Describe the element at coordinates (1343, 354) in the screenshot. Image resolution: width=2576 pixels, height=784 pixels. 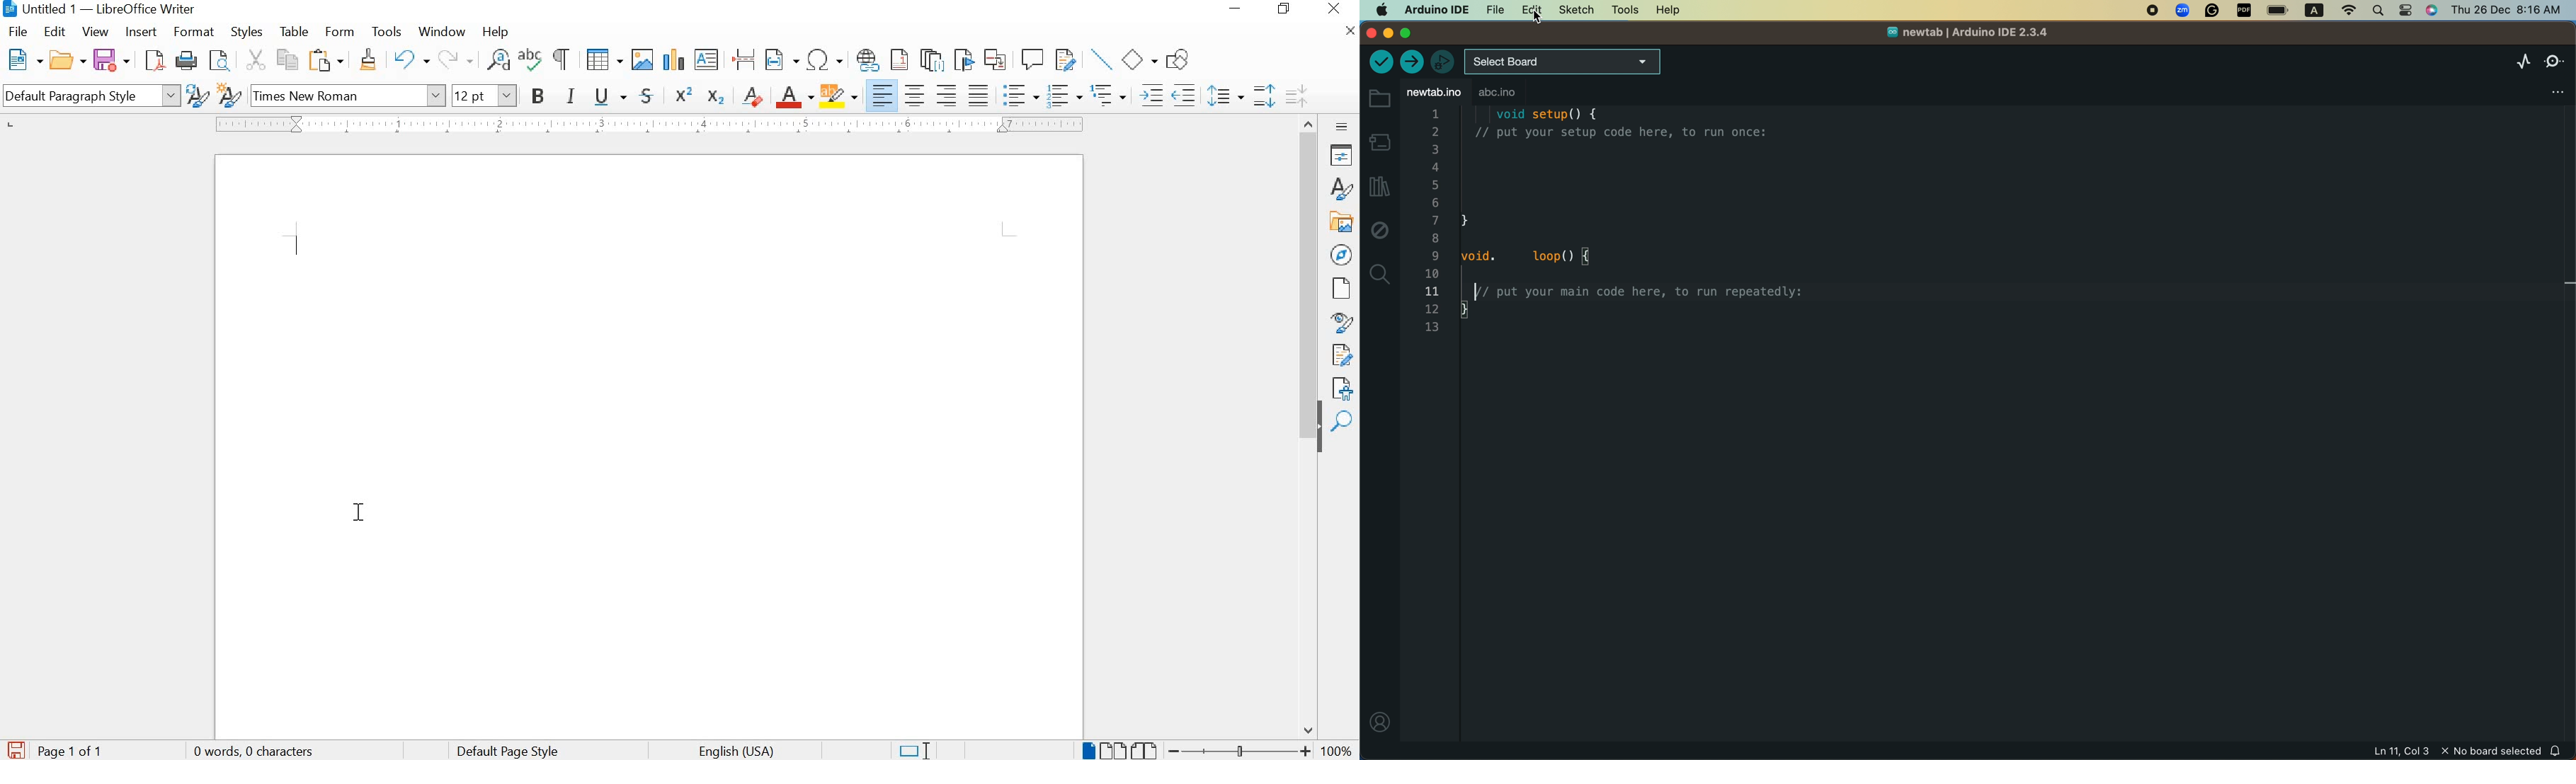
I see `MANAGE CHANGES` at that location.